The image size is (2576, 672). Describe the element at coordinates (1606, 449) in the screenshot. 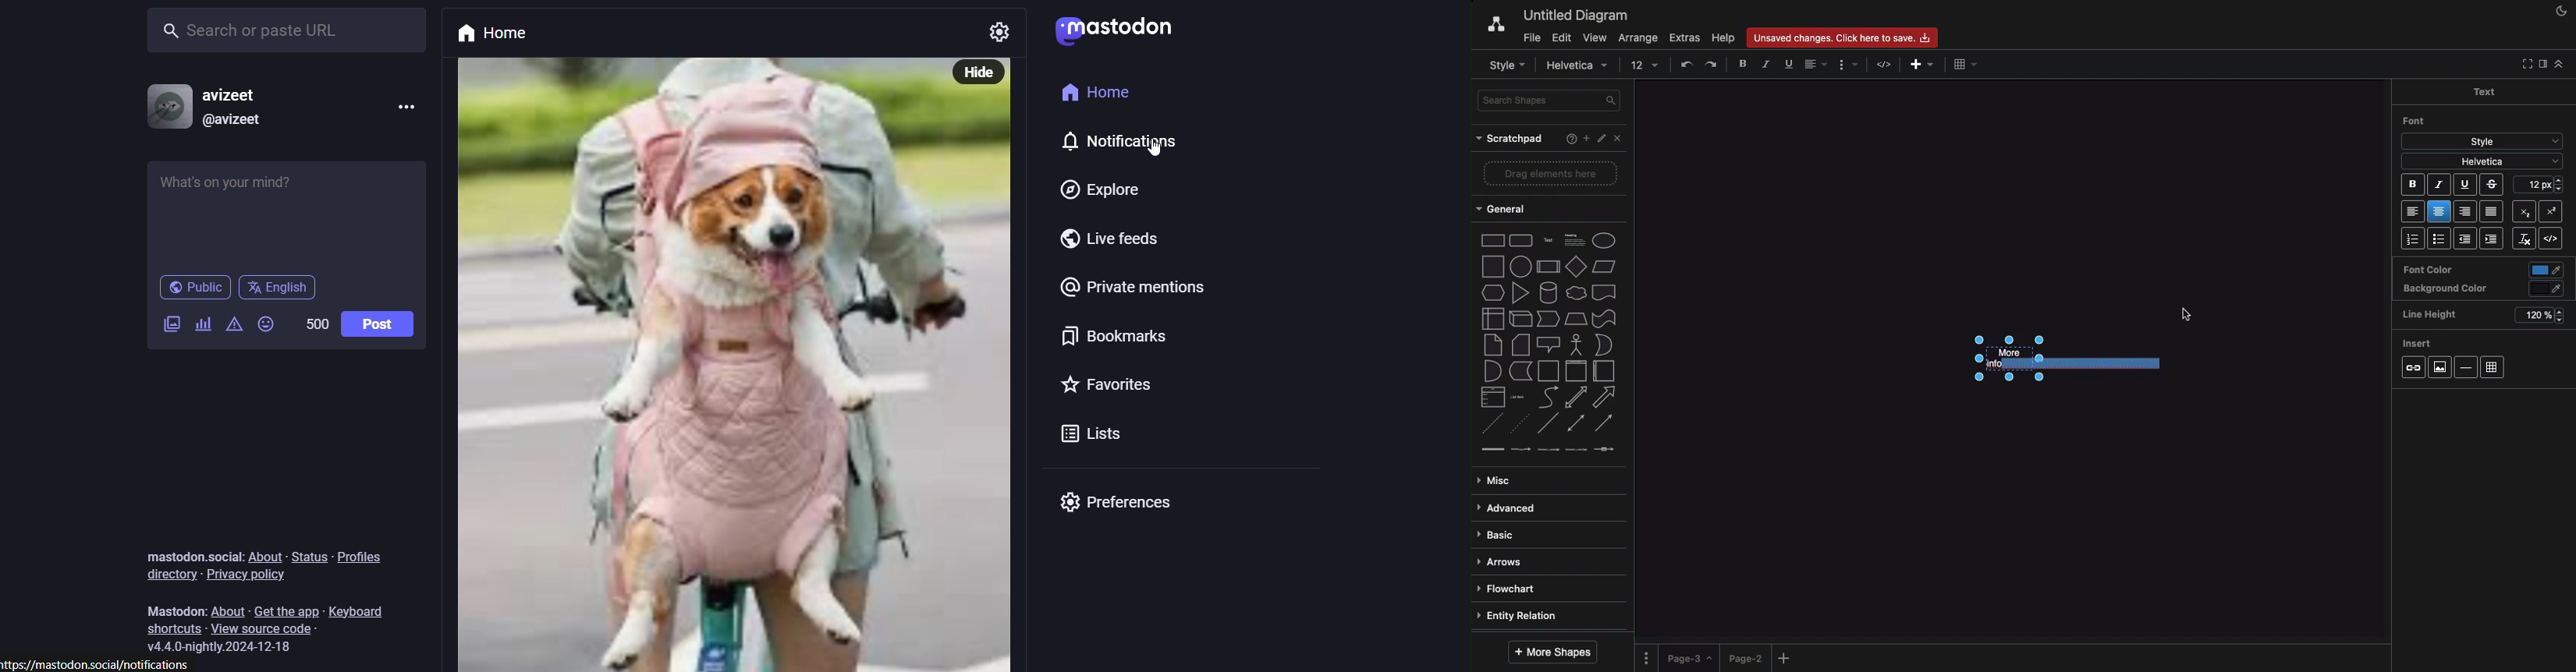

I see `connector with symbol` at that location.